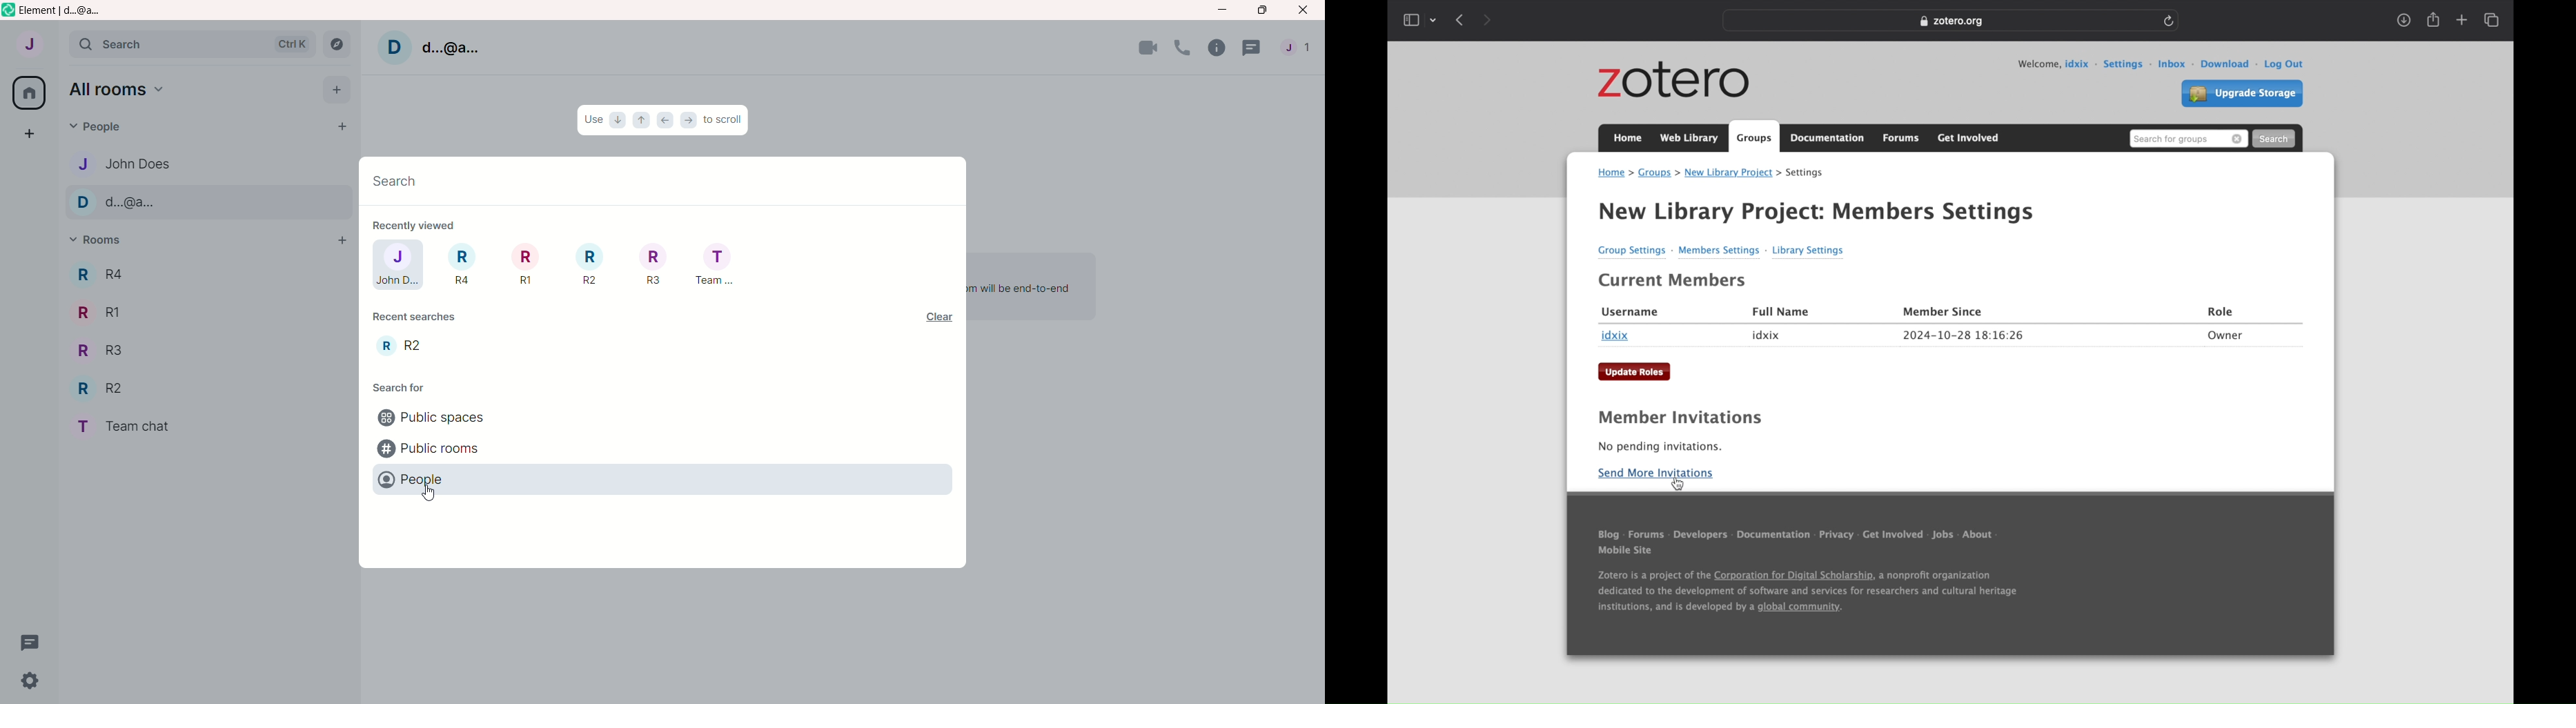  What do you see at coordinates (2222, 311) in the screenshot?
I see `role` at bounding box center [2222, 311].